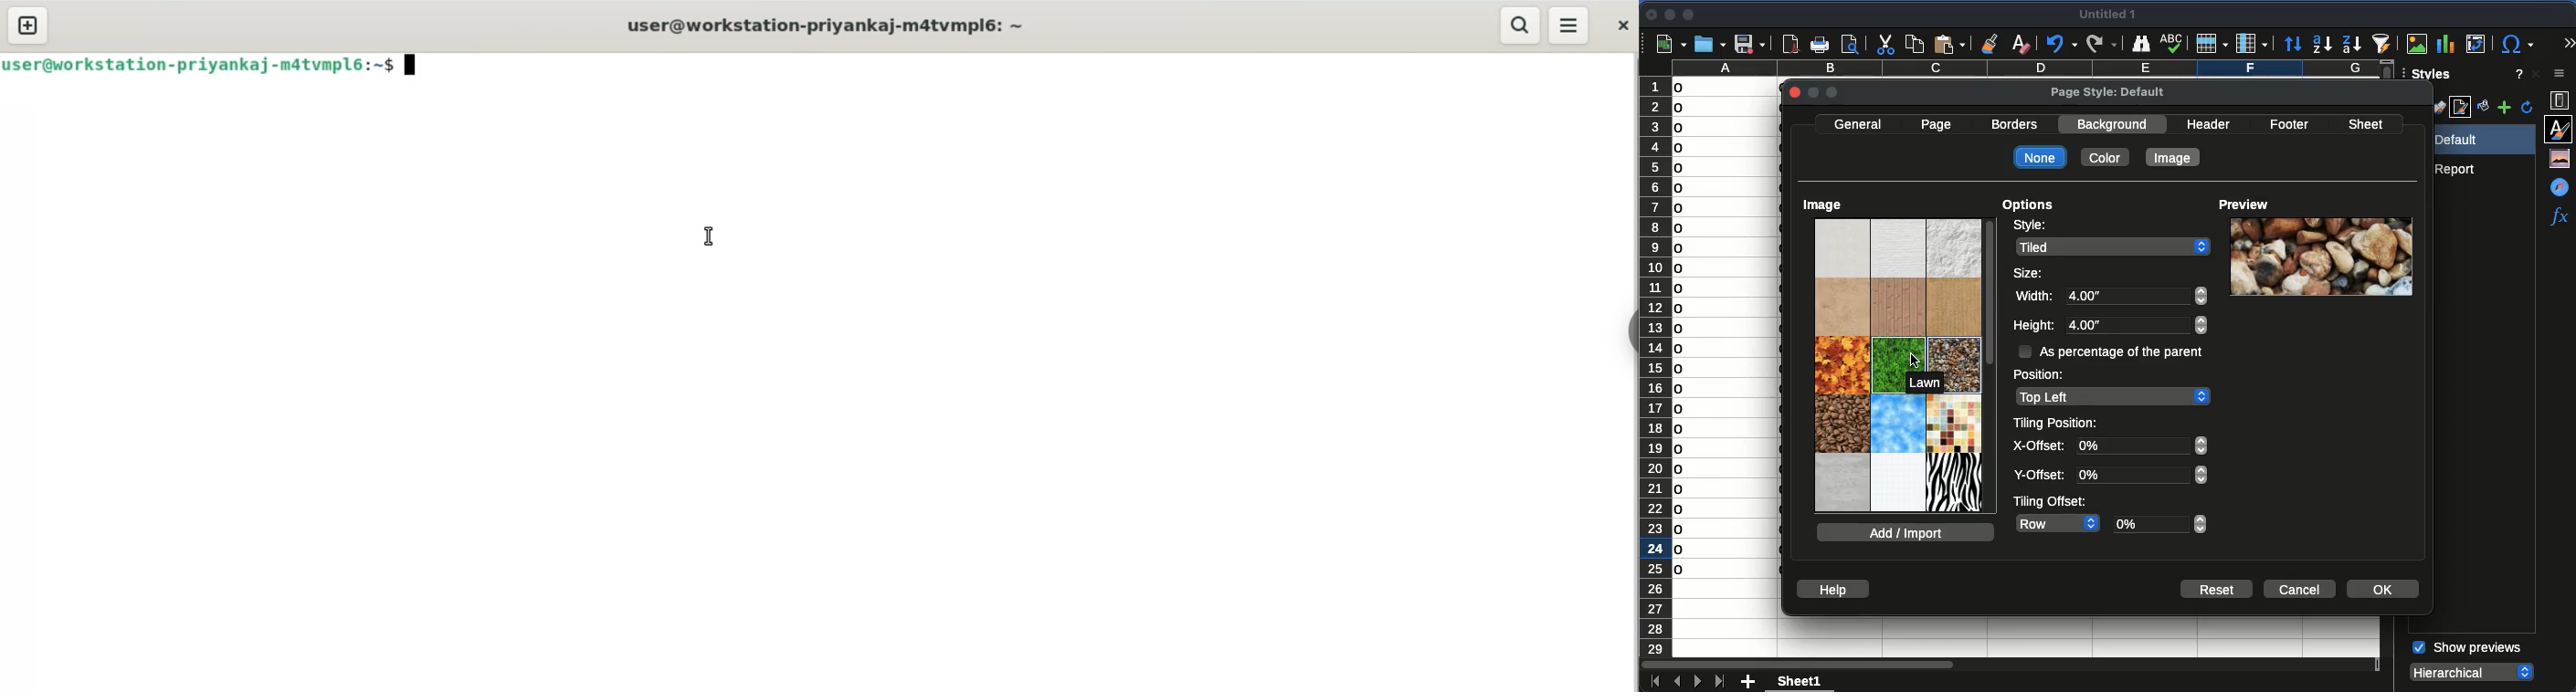 This screenshot has height=700, width=2576. I want to click on user@workstation-priyankaj-m4tvmpl6:-, so click(826, 24).